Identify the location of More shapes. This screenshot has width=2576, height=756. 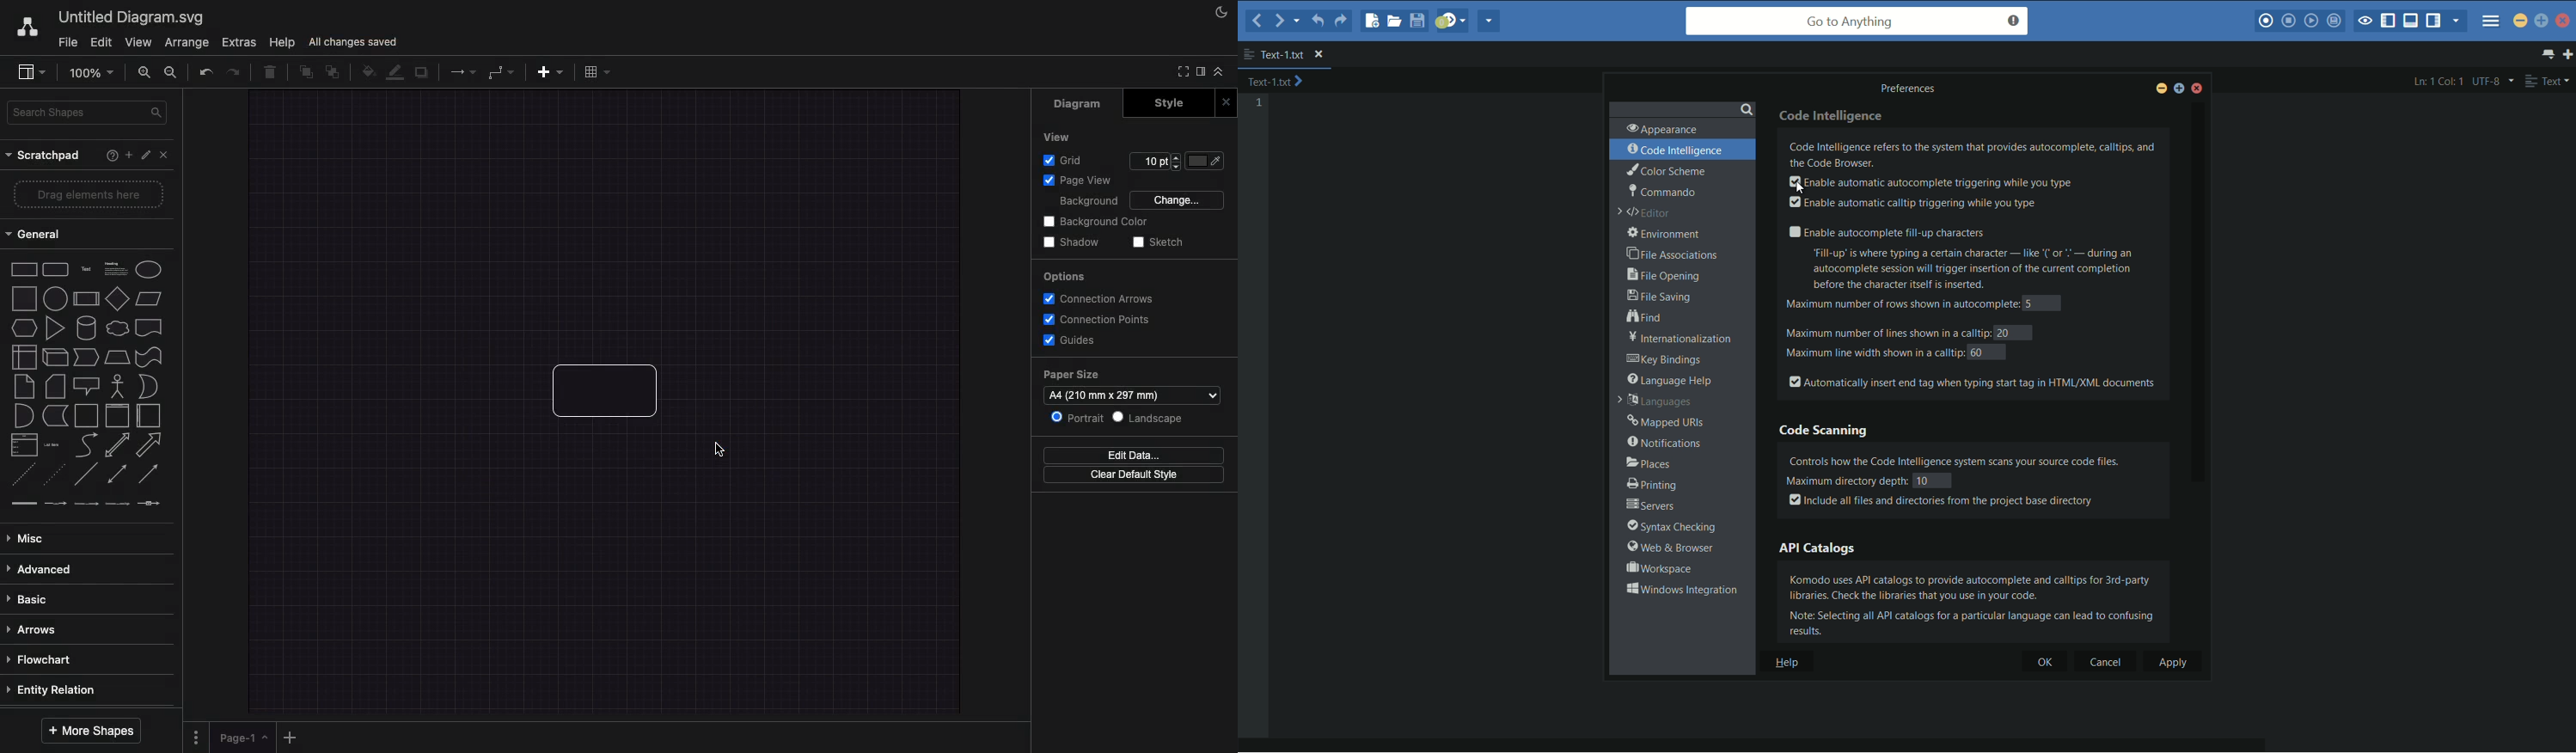
(90, 730).